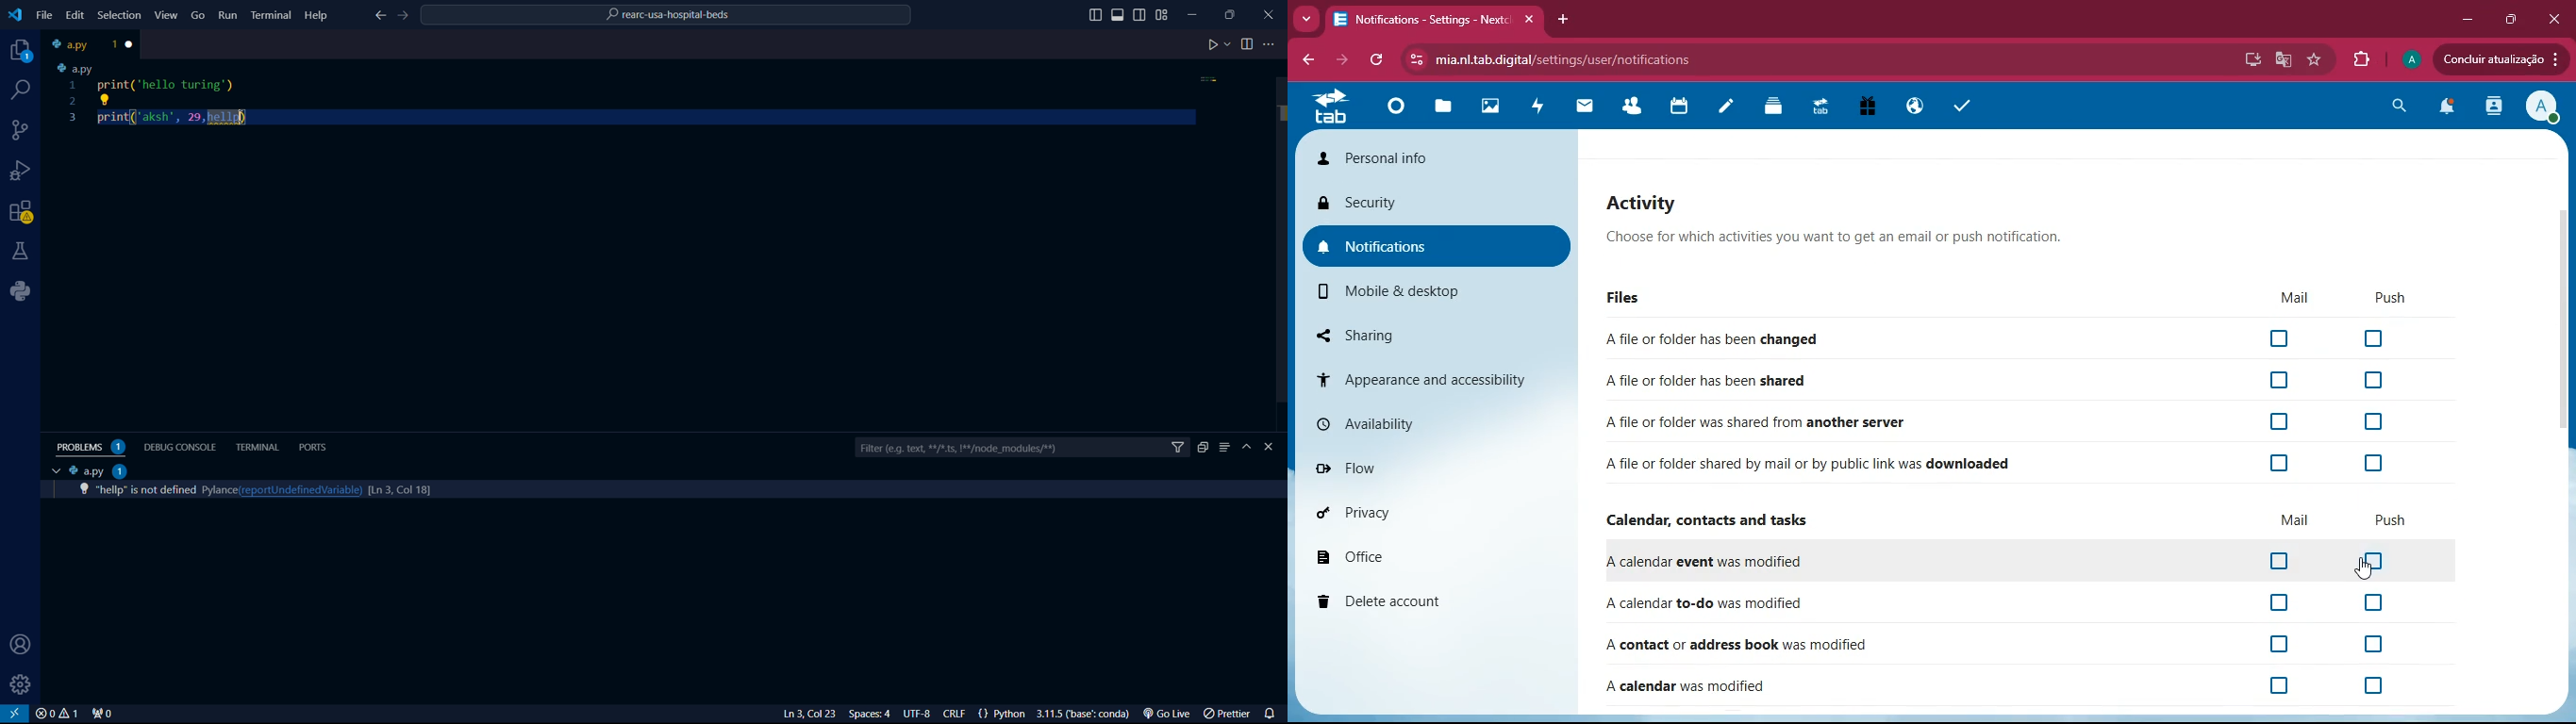 This screenshot has width=2576, height=728. Describe the element at coordinates (1438, 205) in the screenshot. I see `security` at that location.